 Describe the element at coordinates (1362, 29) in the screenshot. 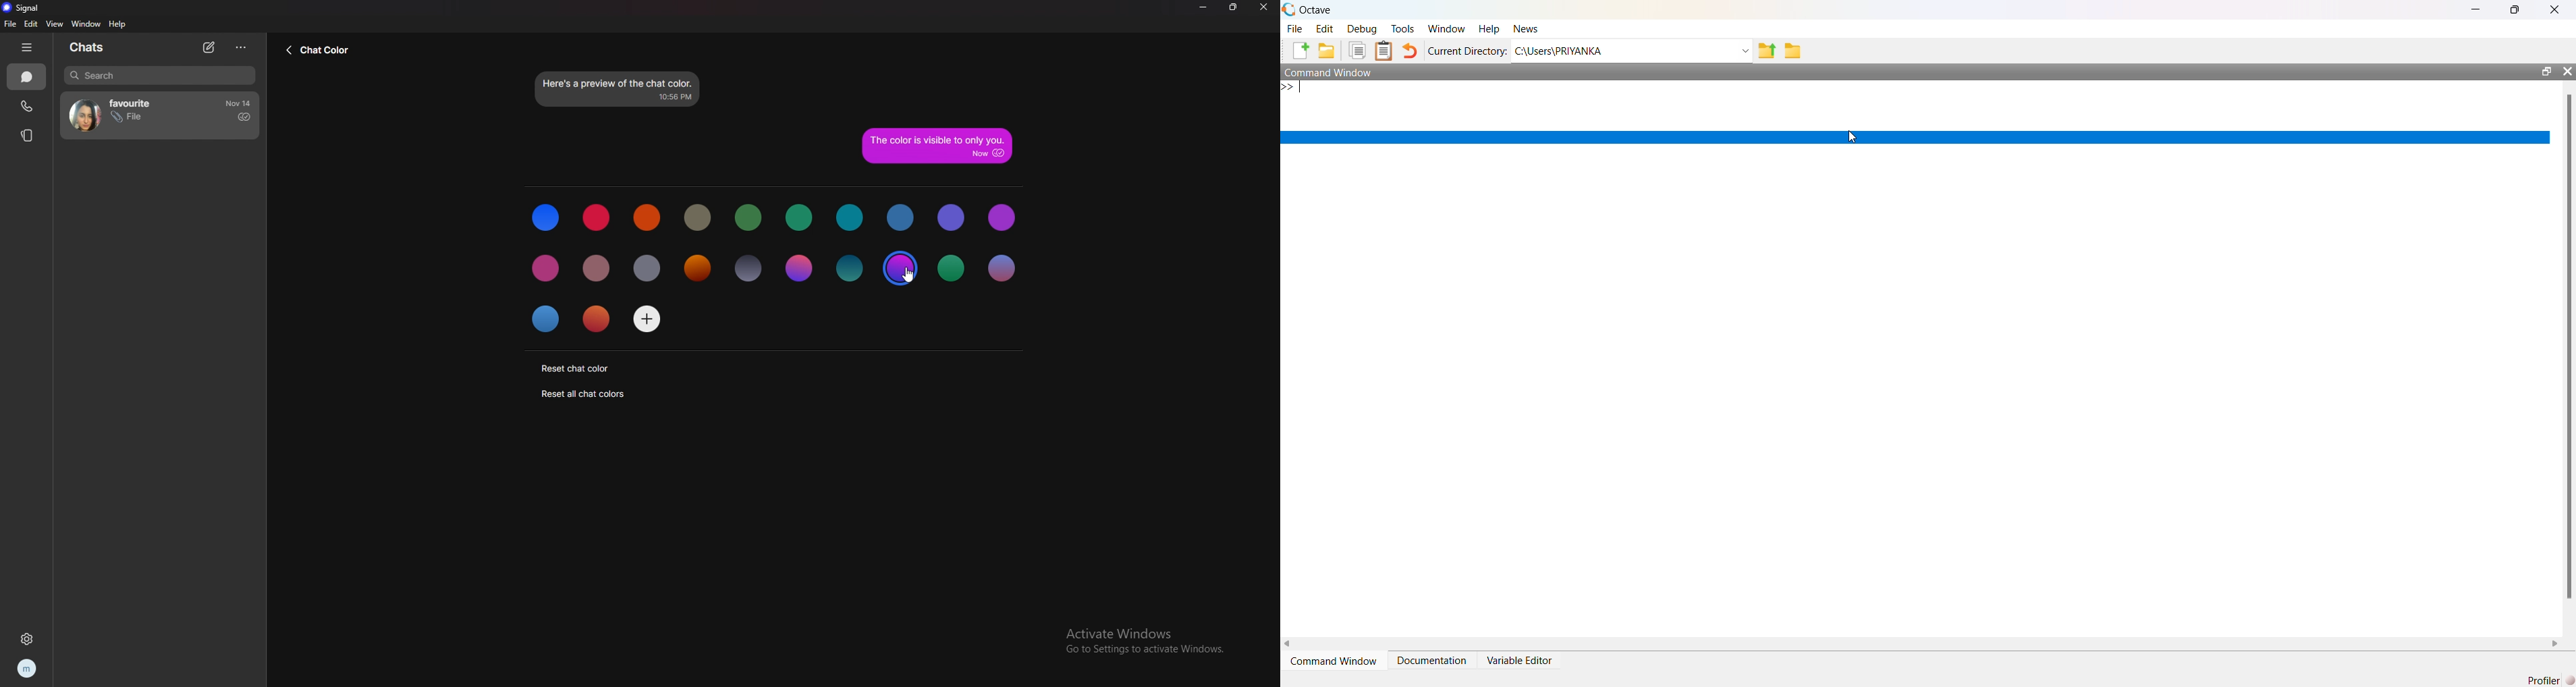

I see `Debug` at that location.